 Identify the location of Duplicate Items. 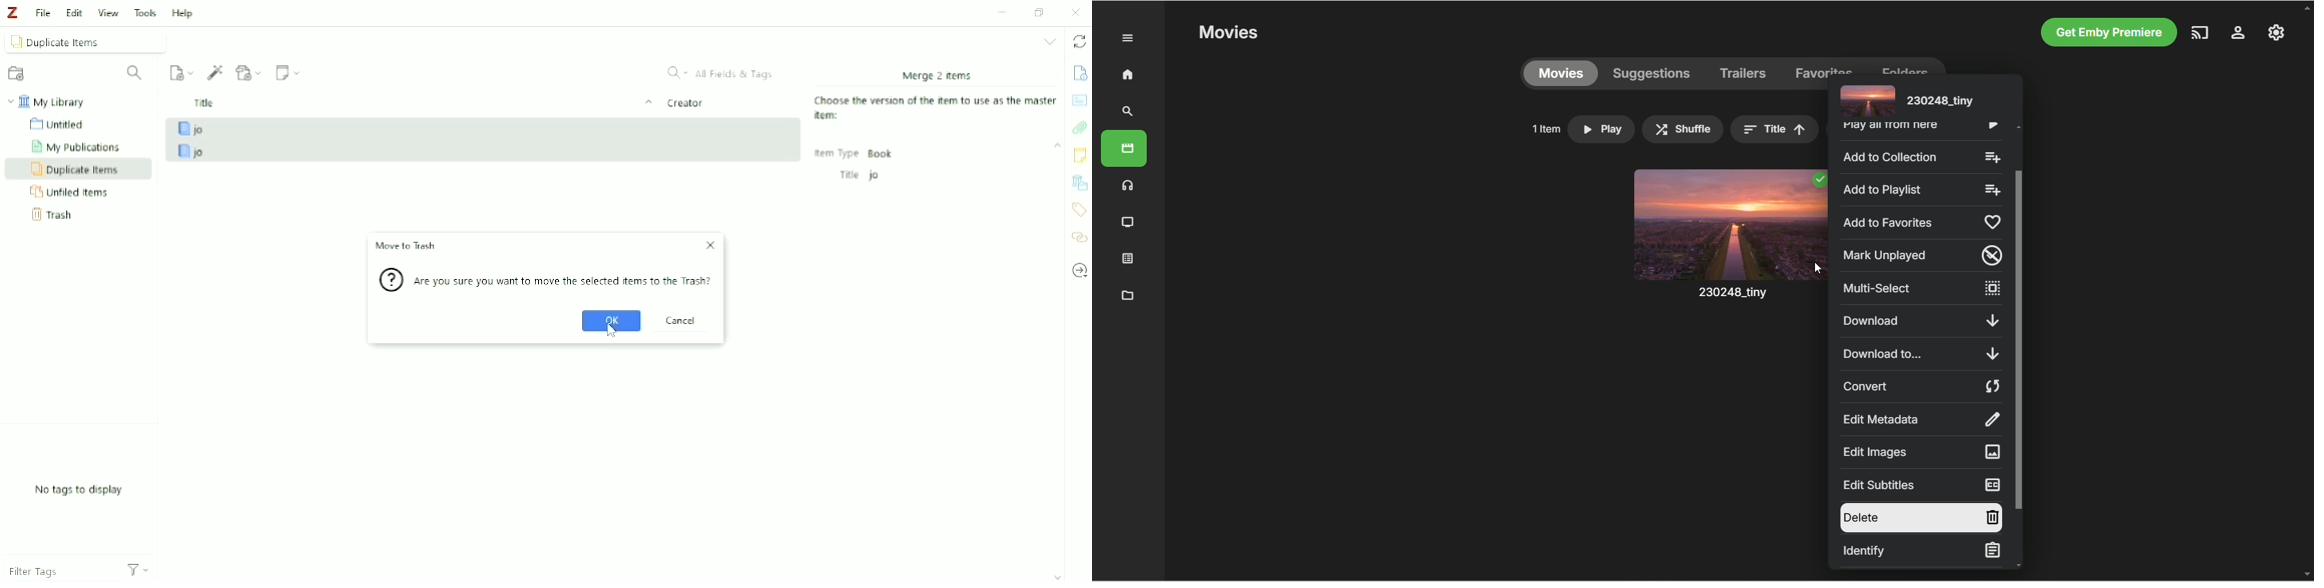
(76, 169).